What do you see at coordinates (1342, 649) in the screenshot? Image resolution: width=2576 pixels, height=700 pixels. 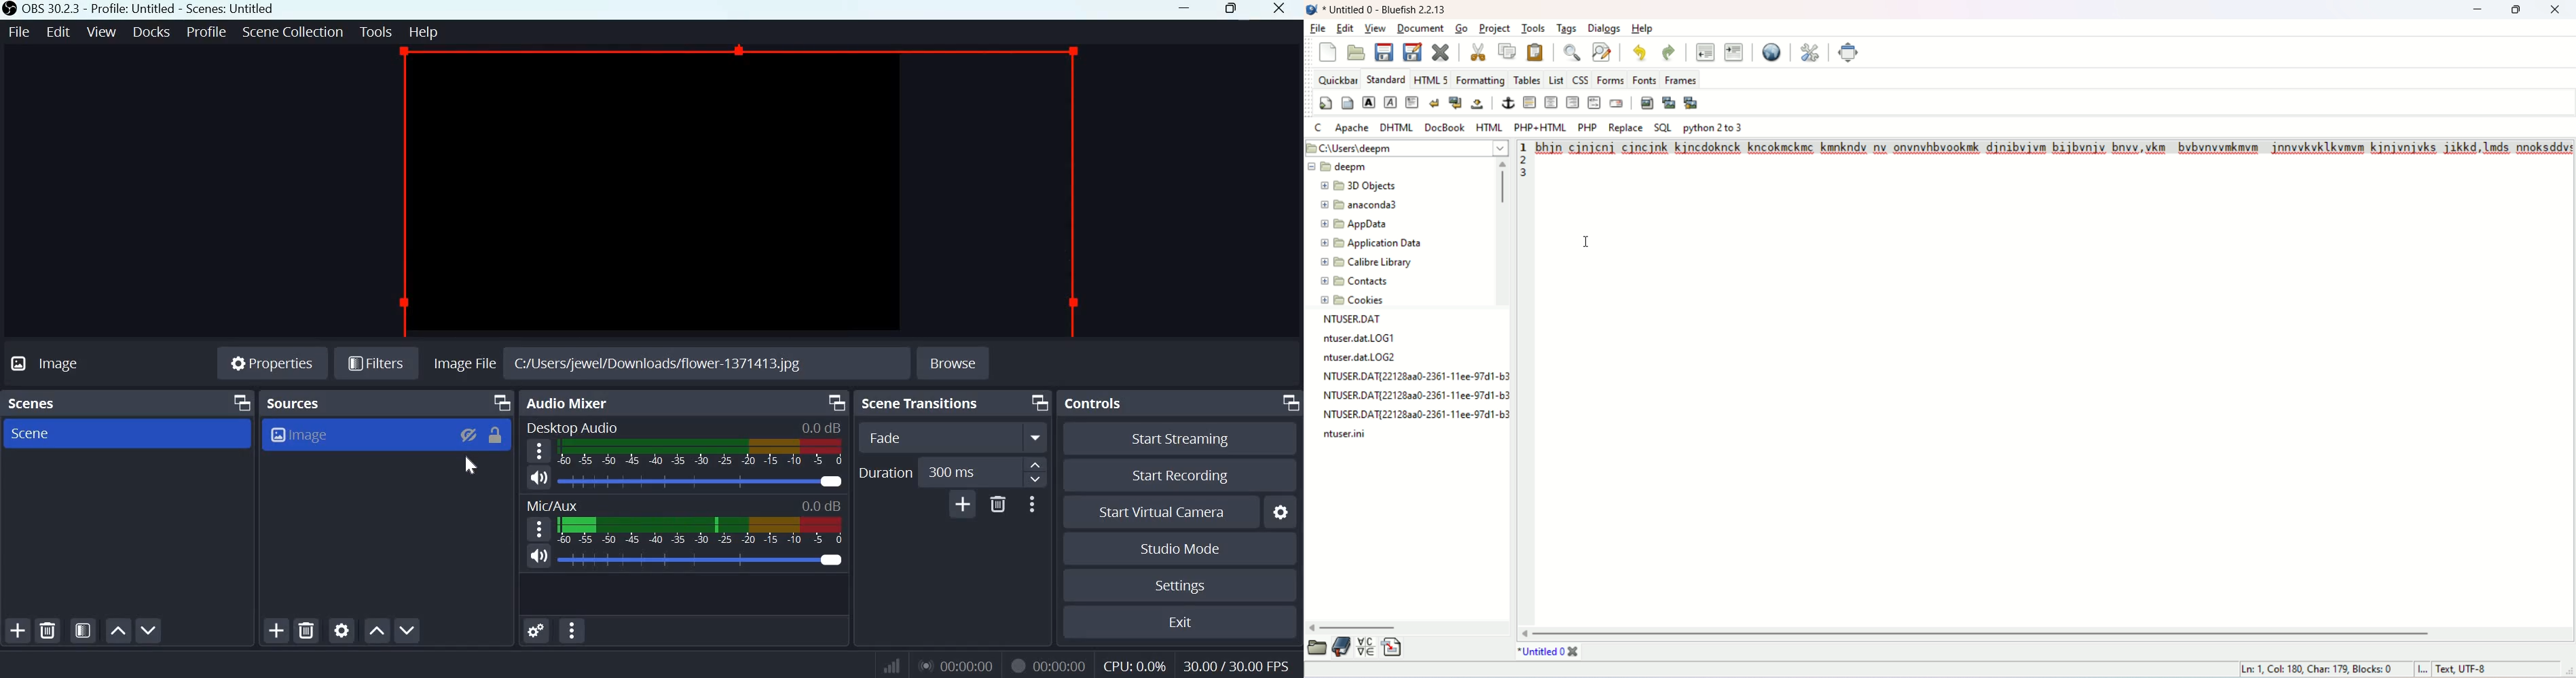 I see `documentation` at bounding box center [1342, 649].